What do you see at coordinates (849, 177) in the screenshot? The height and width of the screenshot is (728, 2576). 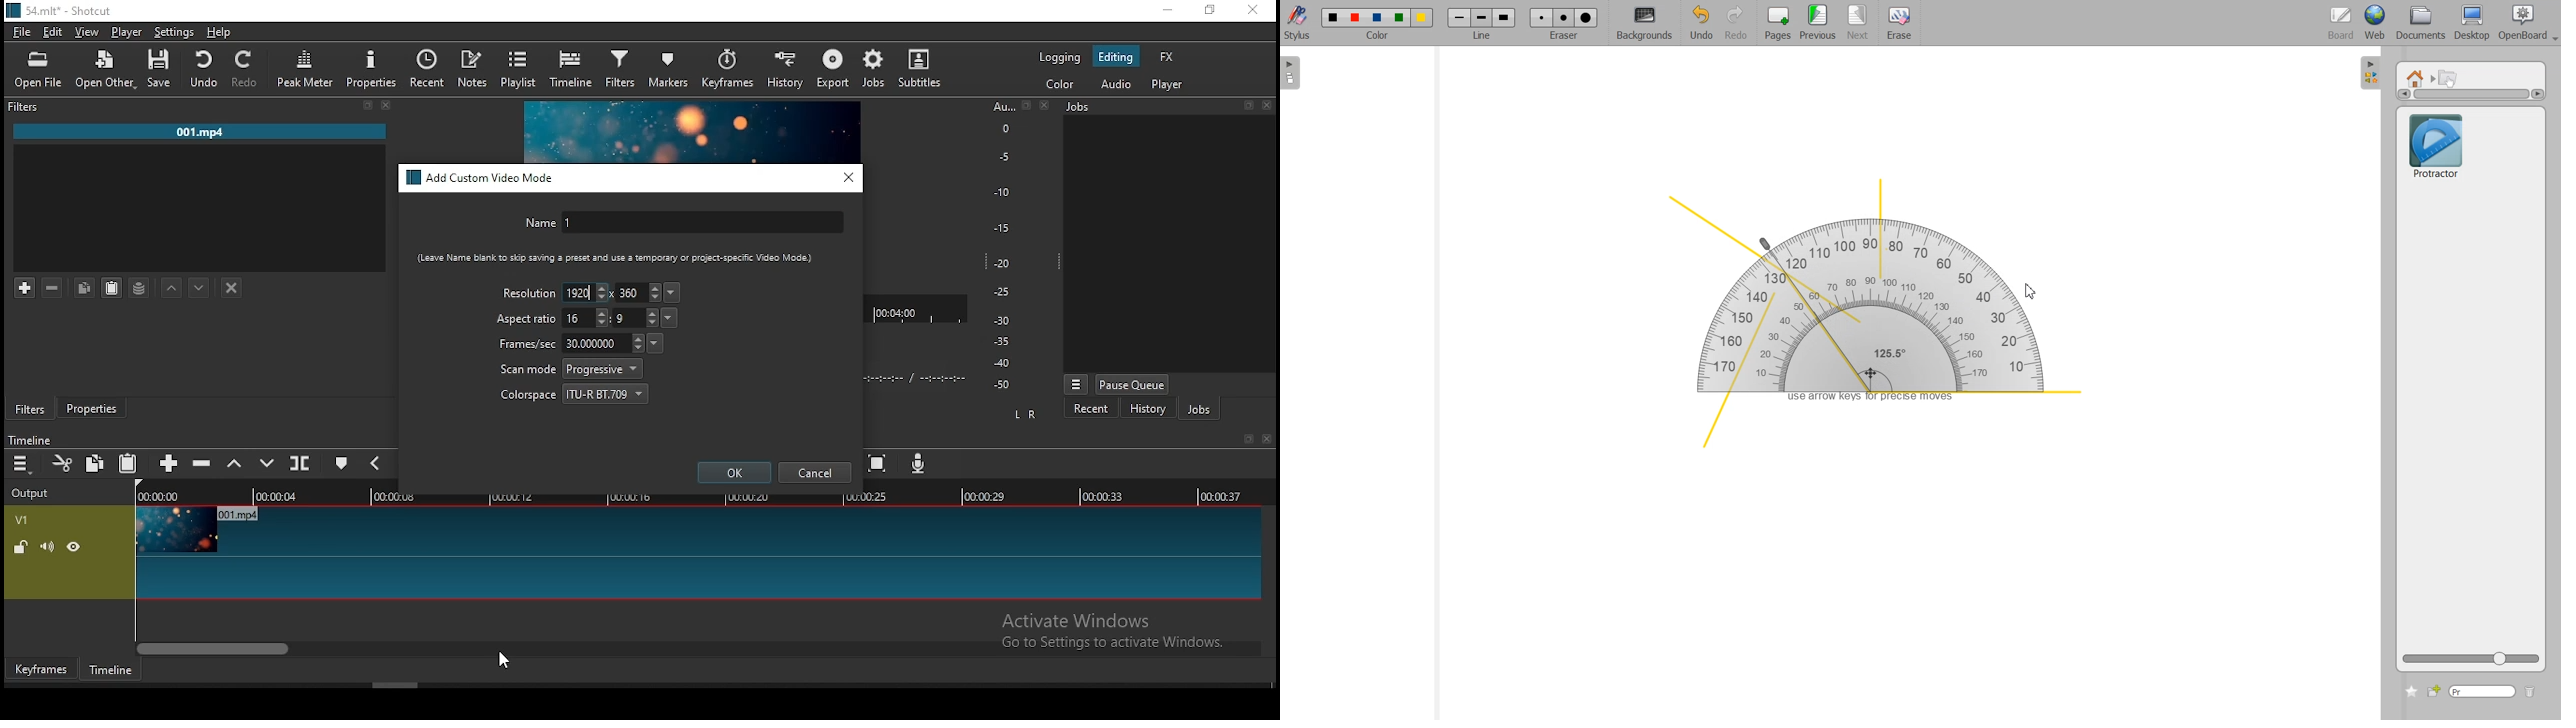 I see `close window` at bounding box center [849, 177].